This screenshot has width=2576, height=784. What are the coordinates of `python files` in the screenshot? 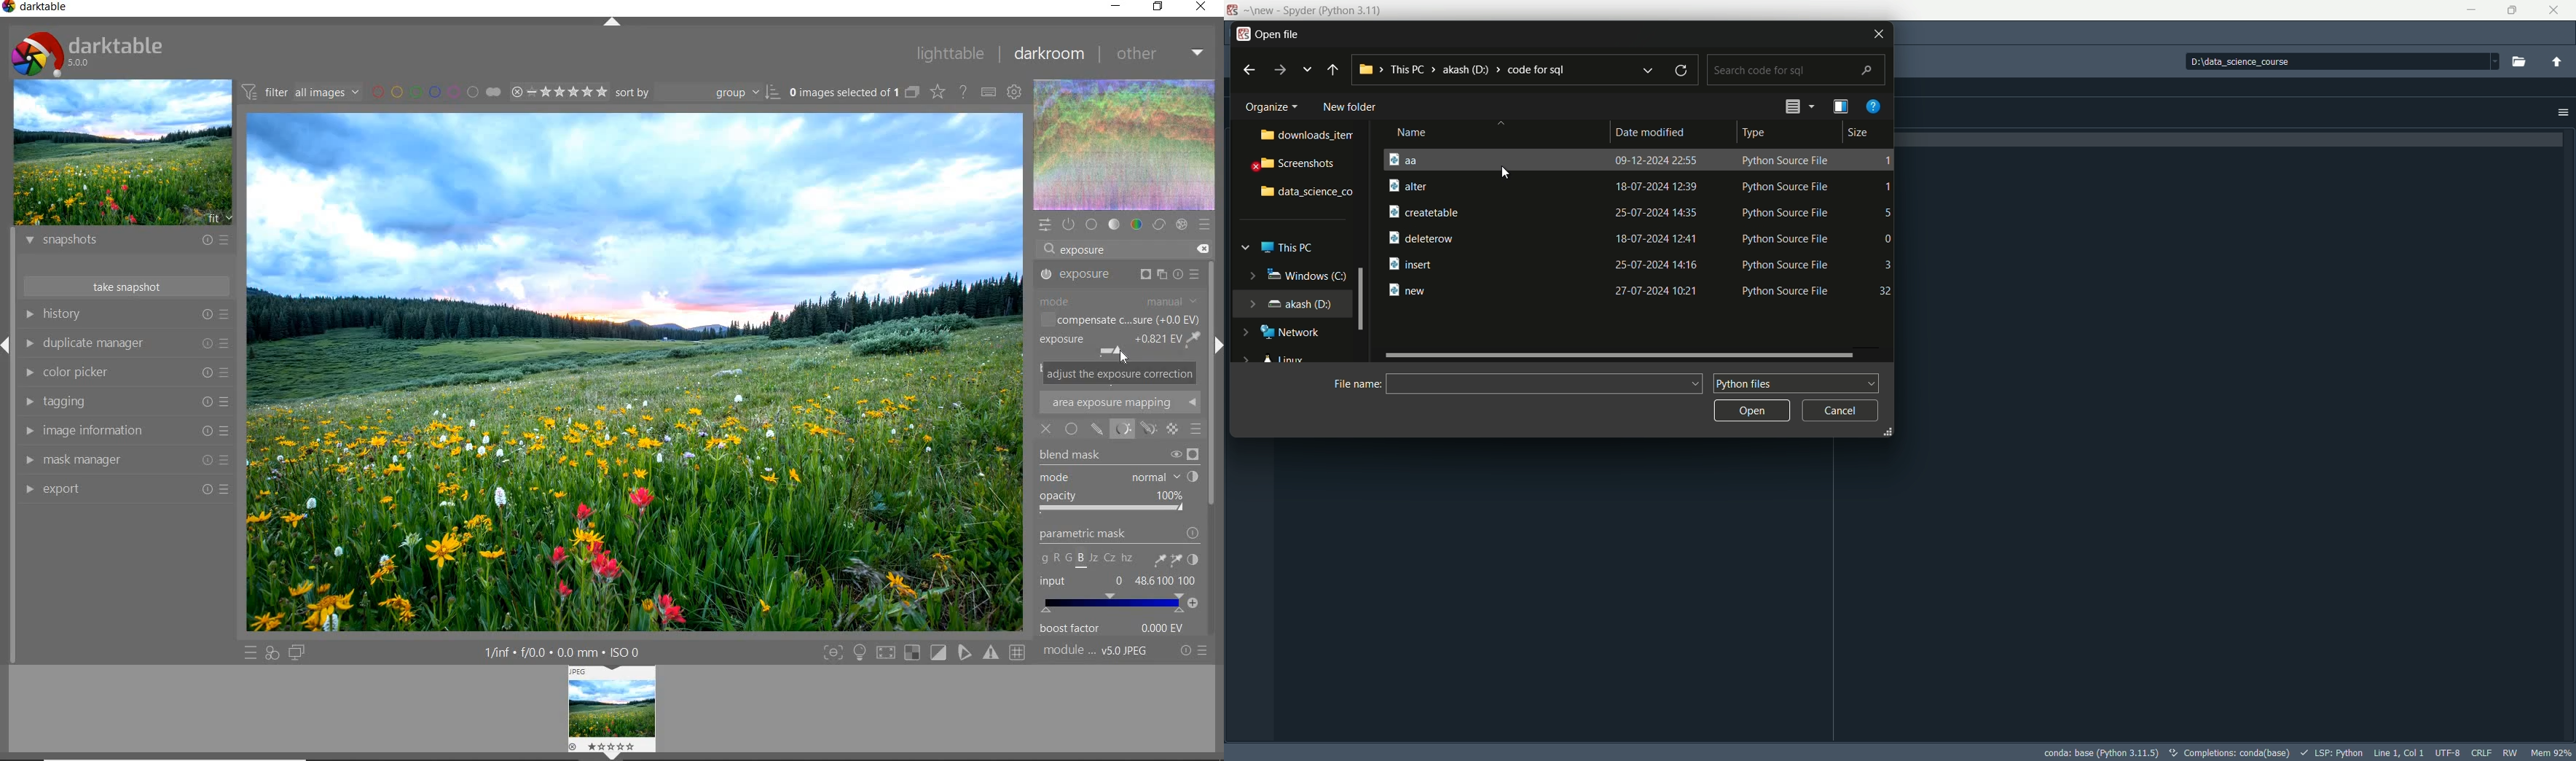 It's located at (1793, 383).